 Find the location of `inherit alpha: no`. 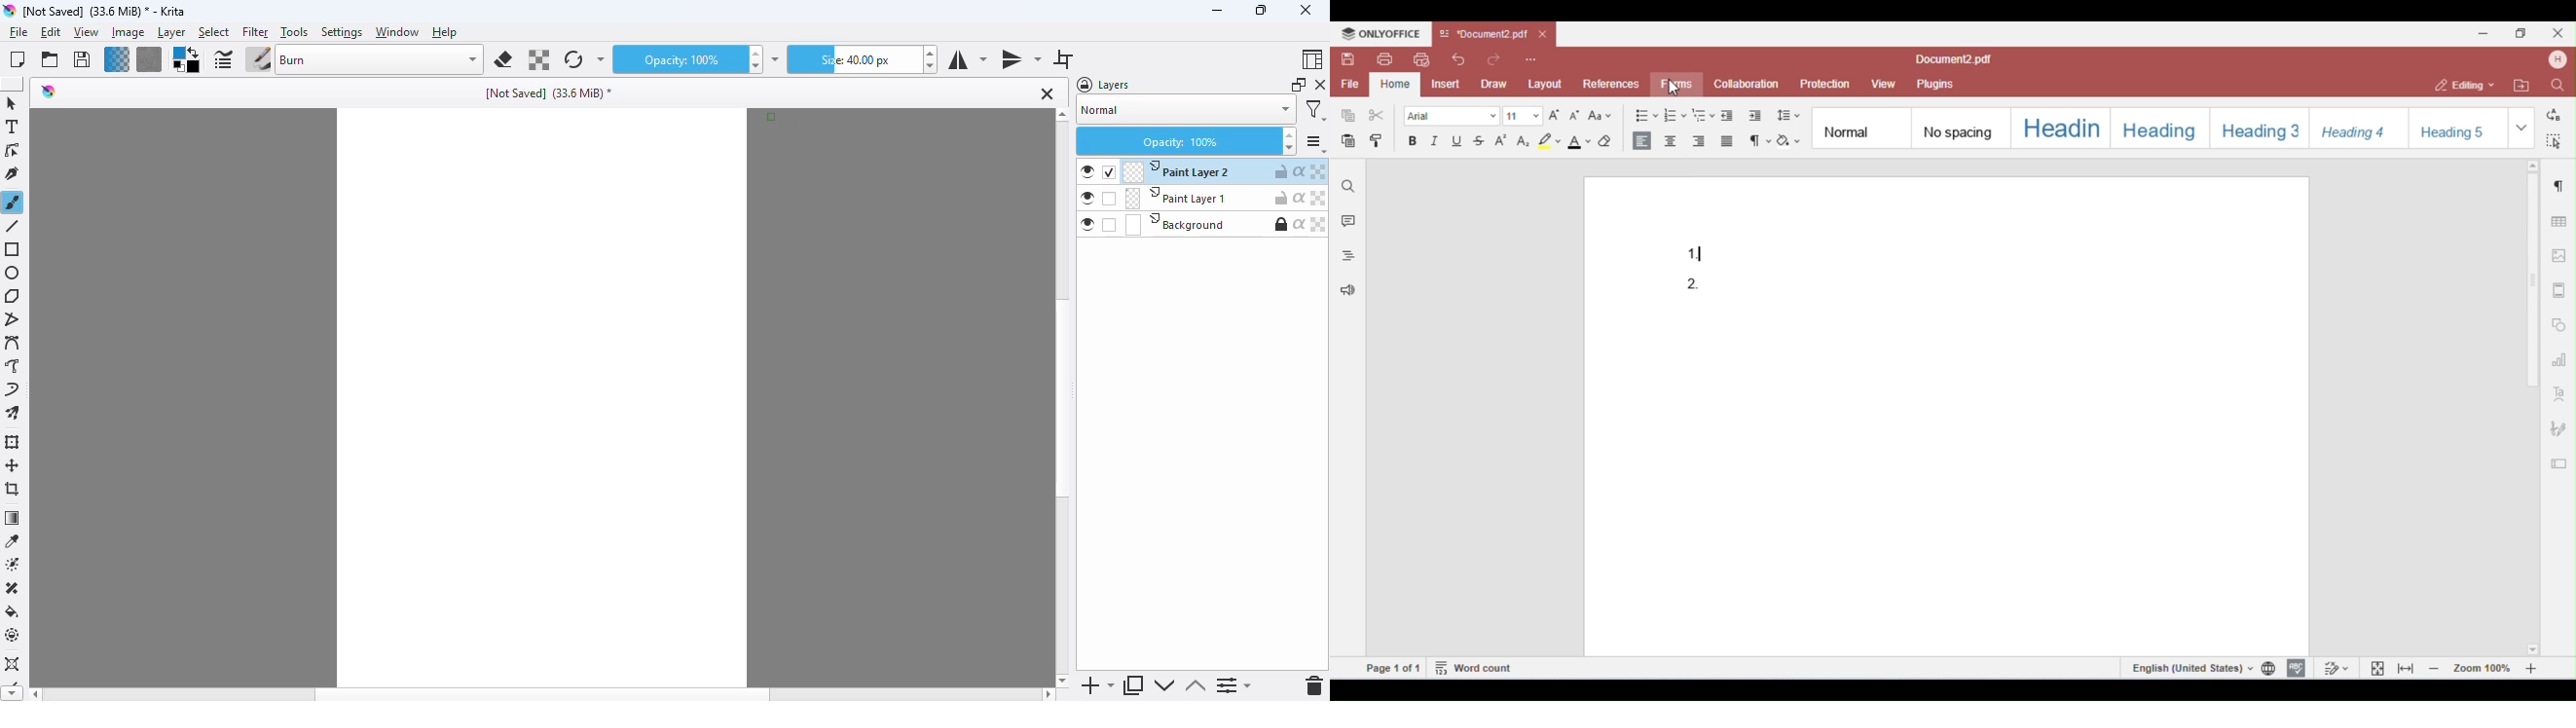

inherit alpha: no is located at coordinates (1300, 170).